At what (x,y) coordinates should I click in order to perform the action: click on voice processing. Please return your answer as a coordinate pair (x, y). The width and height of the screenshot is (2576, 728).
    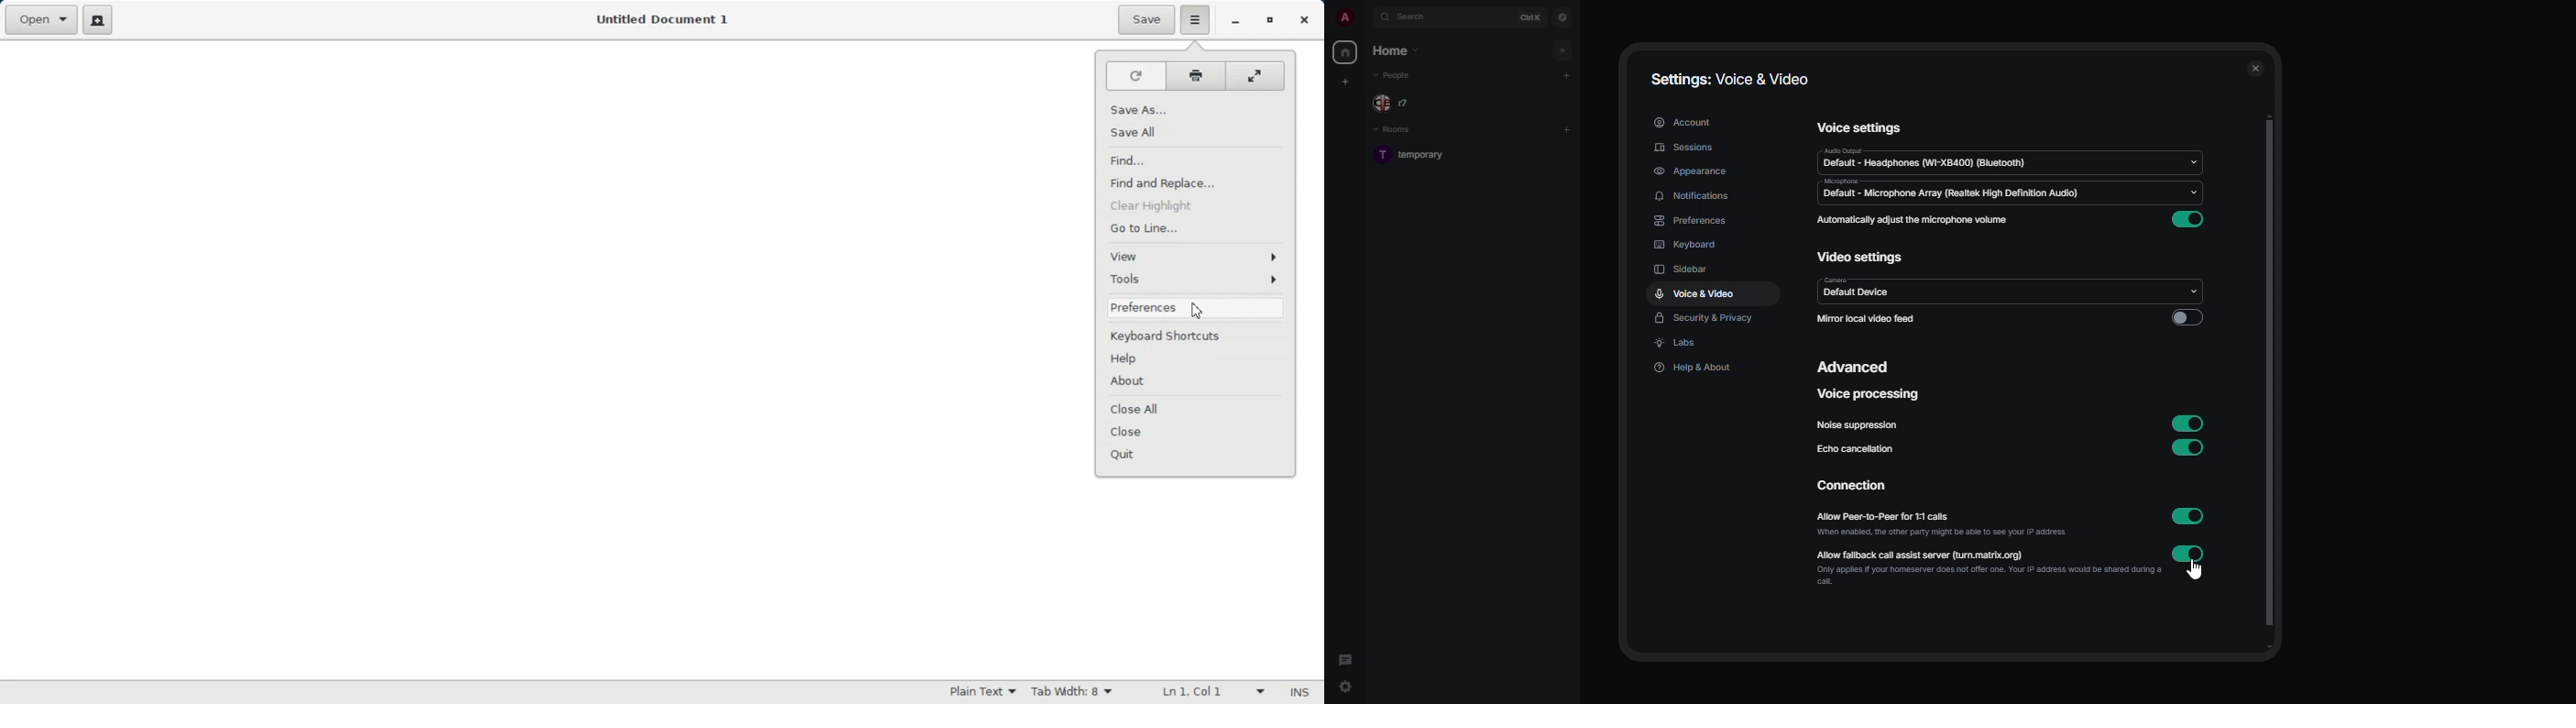
    Looking at the image, I should click on (1871, 394).